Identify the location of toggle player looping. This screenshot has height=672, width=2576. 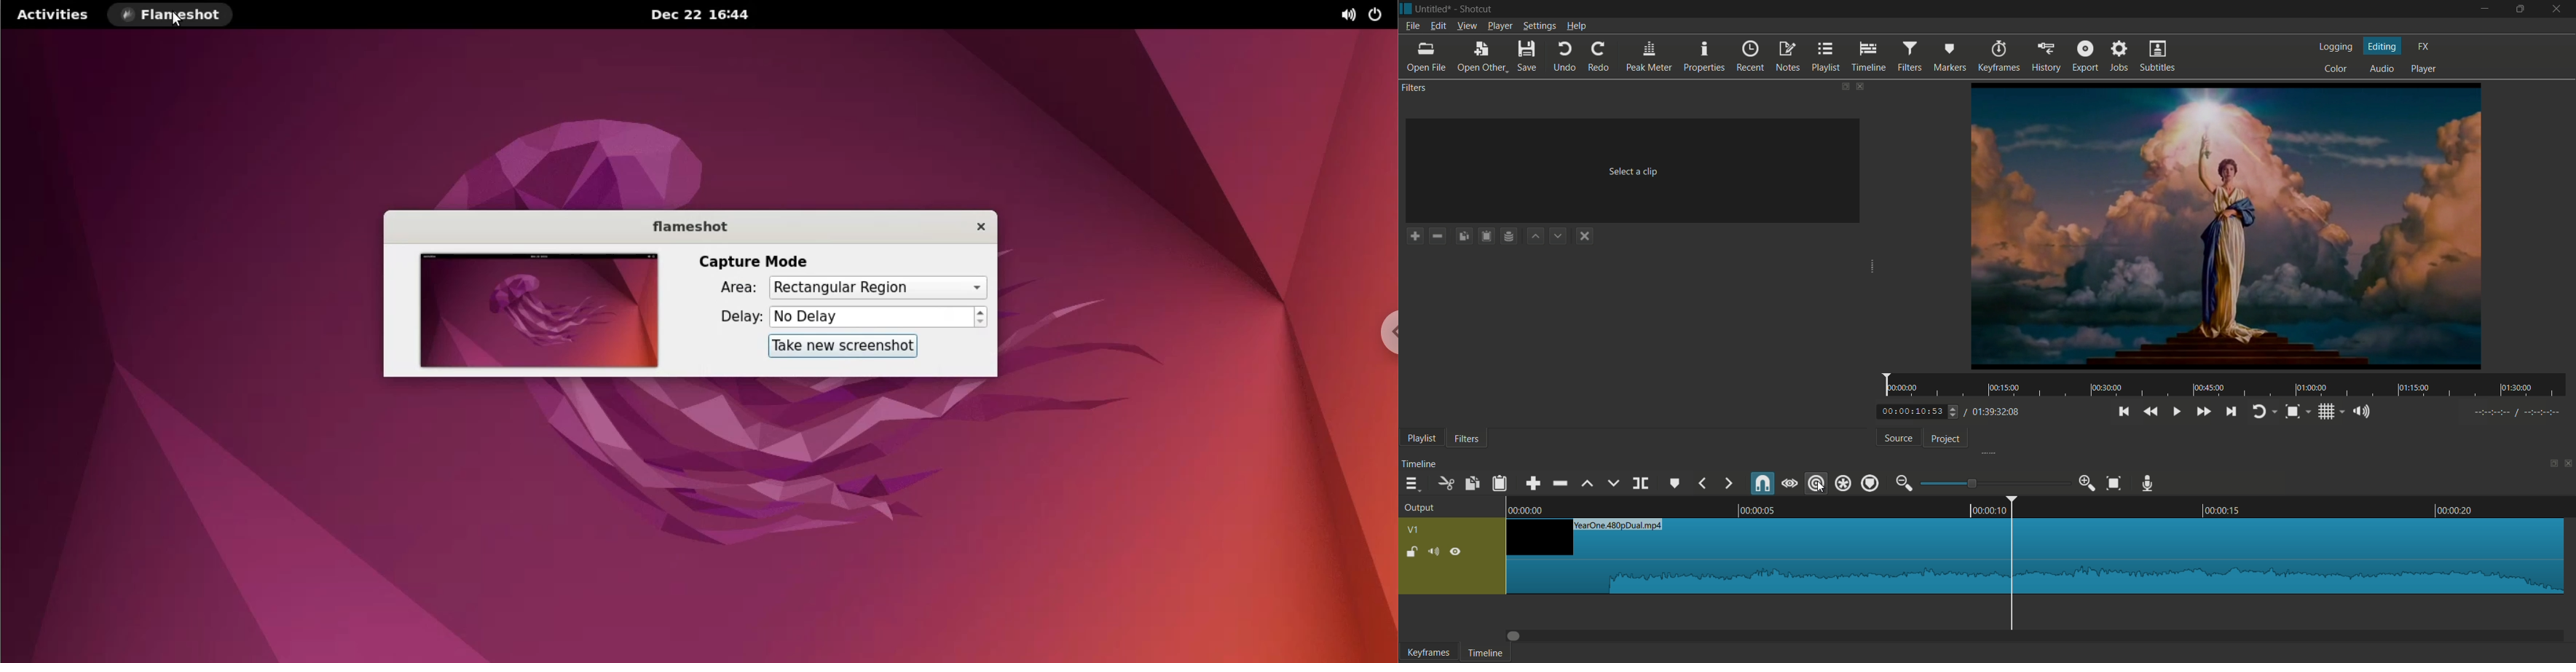
(2259, 413).